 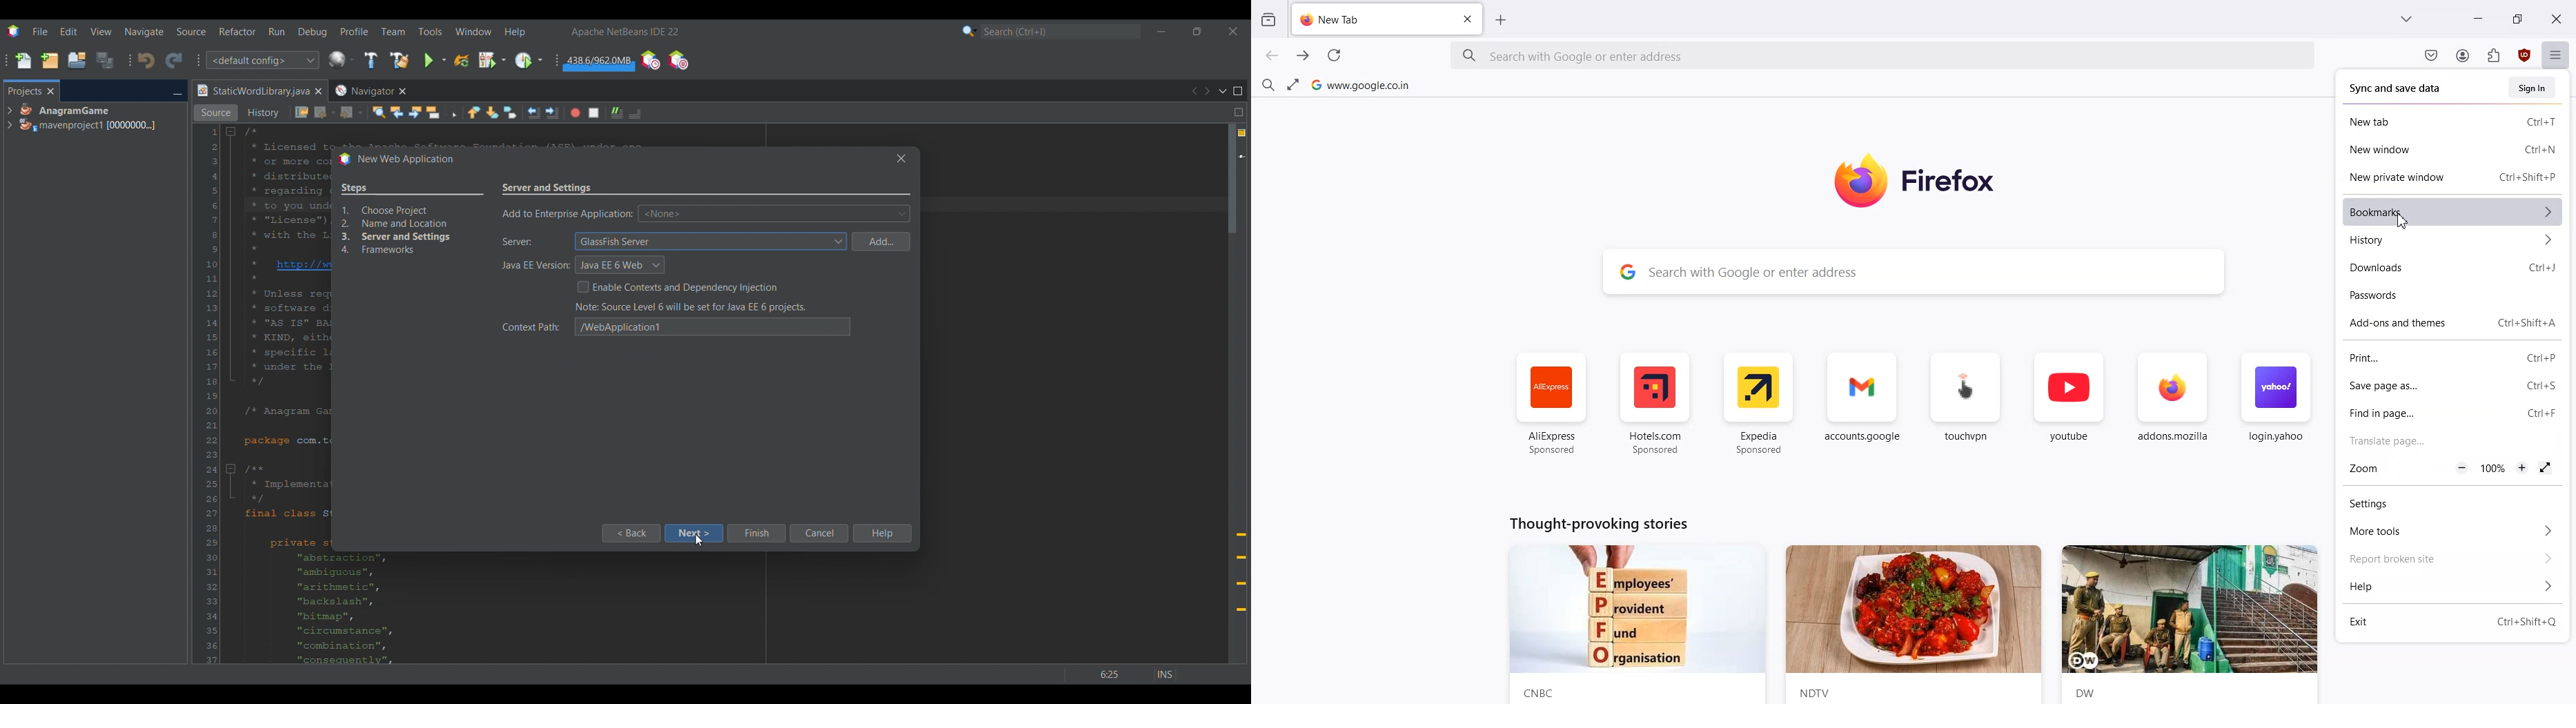 I want to click on Settings, so click(x=2452, y=504).